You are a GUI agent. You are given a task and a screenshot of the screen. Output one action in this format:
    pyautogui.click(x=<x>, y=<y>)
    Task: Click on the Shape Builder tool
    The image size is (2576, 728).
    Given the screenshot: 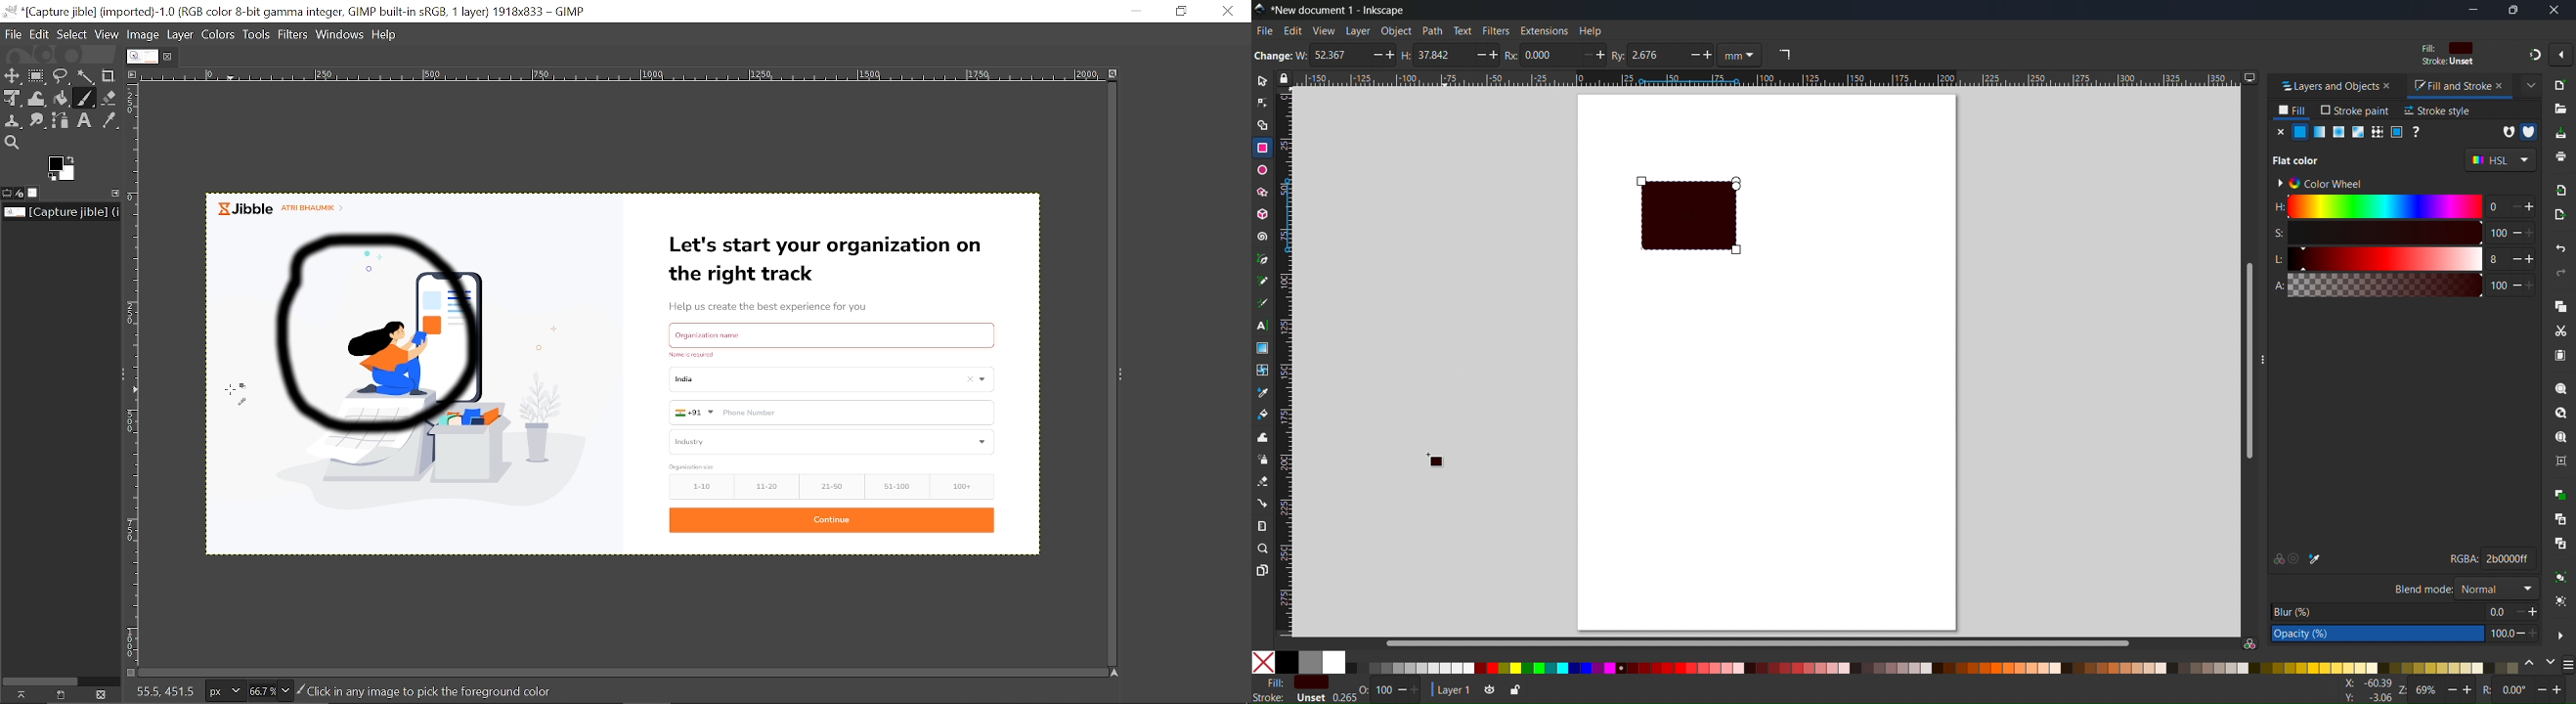 What is the action you would take?
    pyautogui.click(x=1262, y=125)
    